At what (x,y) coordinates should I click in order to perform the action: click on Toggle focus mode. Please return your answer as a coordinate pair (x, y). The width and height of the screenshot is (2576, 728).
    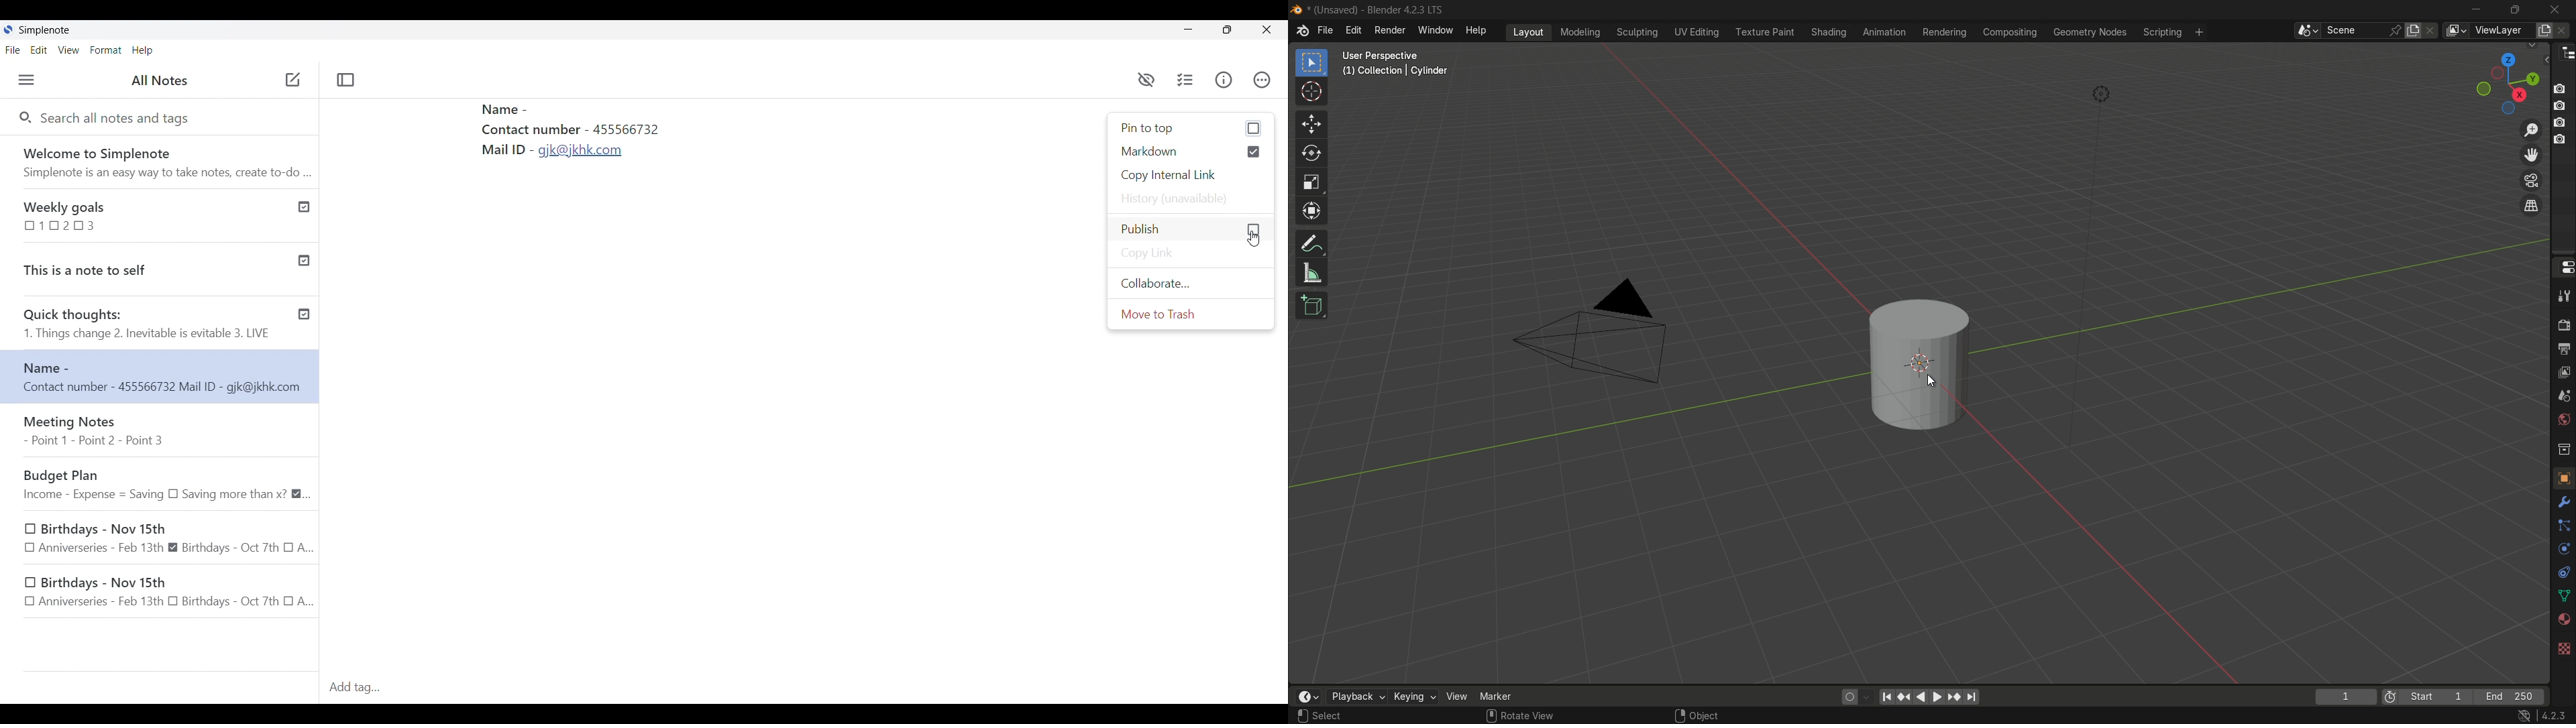
    Looking at the image, I should click on (347, 80).